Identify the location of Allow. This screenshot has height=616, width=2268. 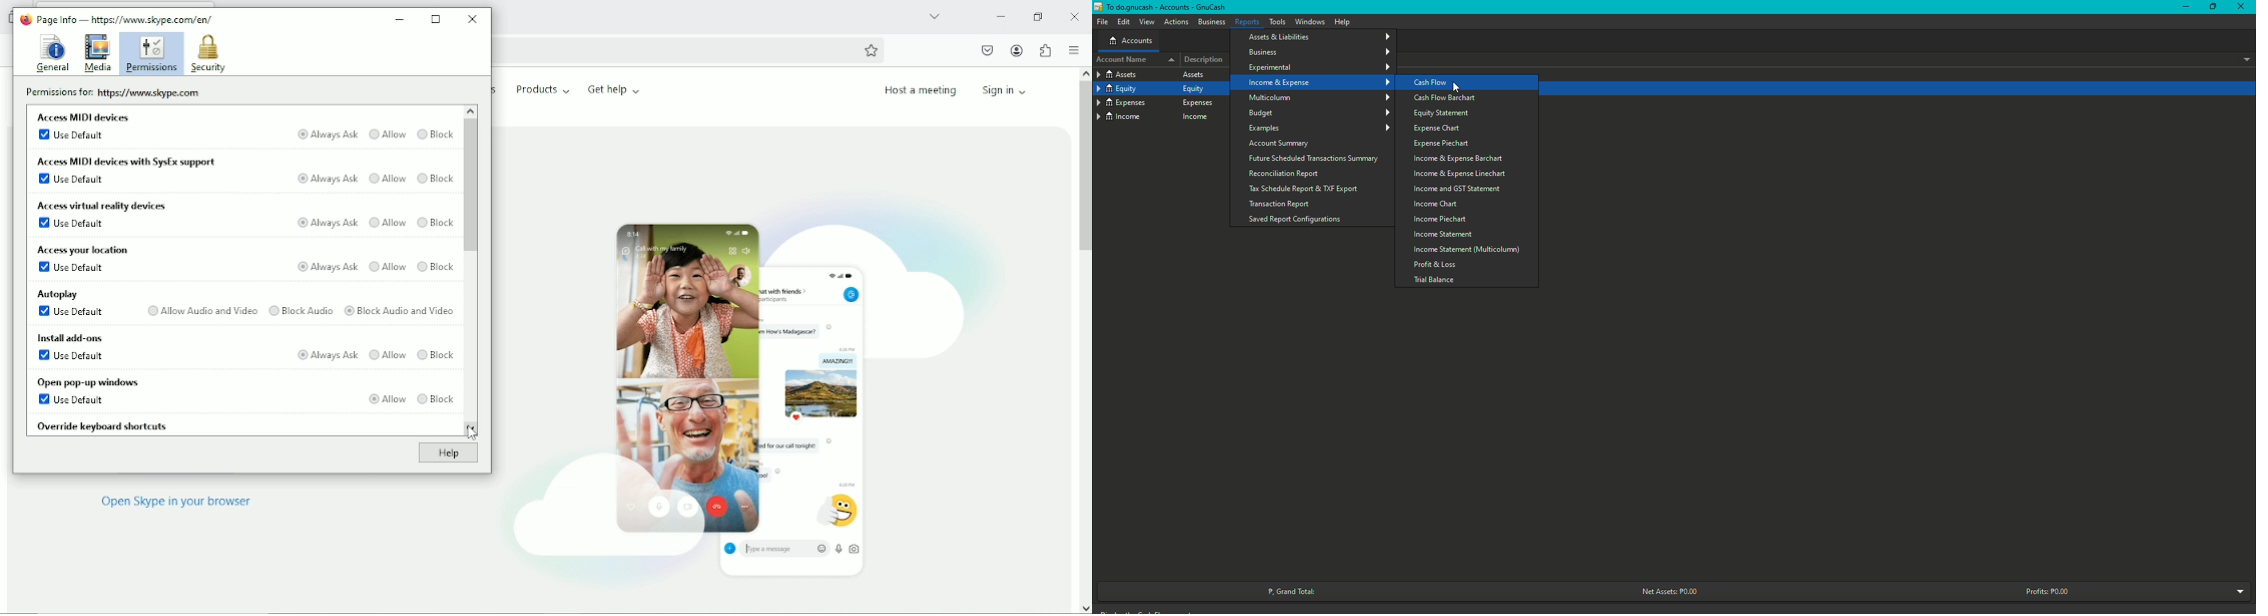
(387, 265).